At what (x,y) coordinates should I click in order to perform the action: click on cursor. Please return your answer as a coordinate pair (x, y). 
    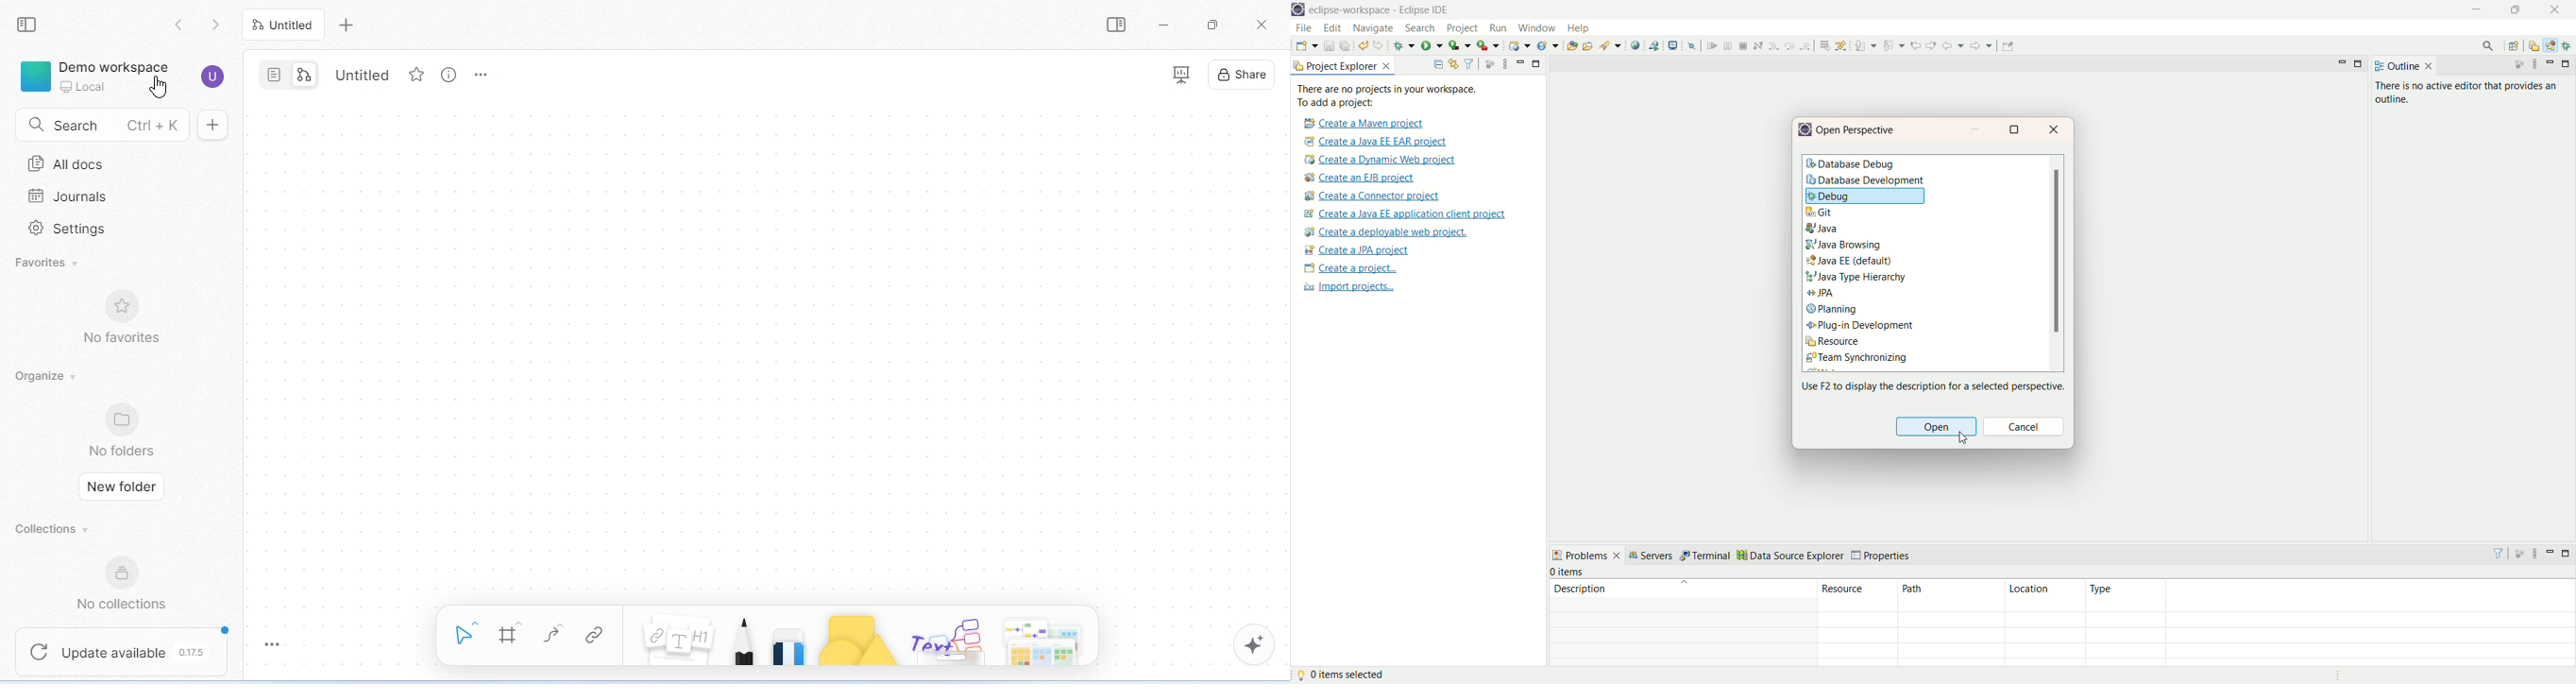
    Looking at the image, I should click on (1962, 438).